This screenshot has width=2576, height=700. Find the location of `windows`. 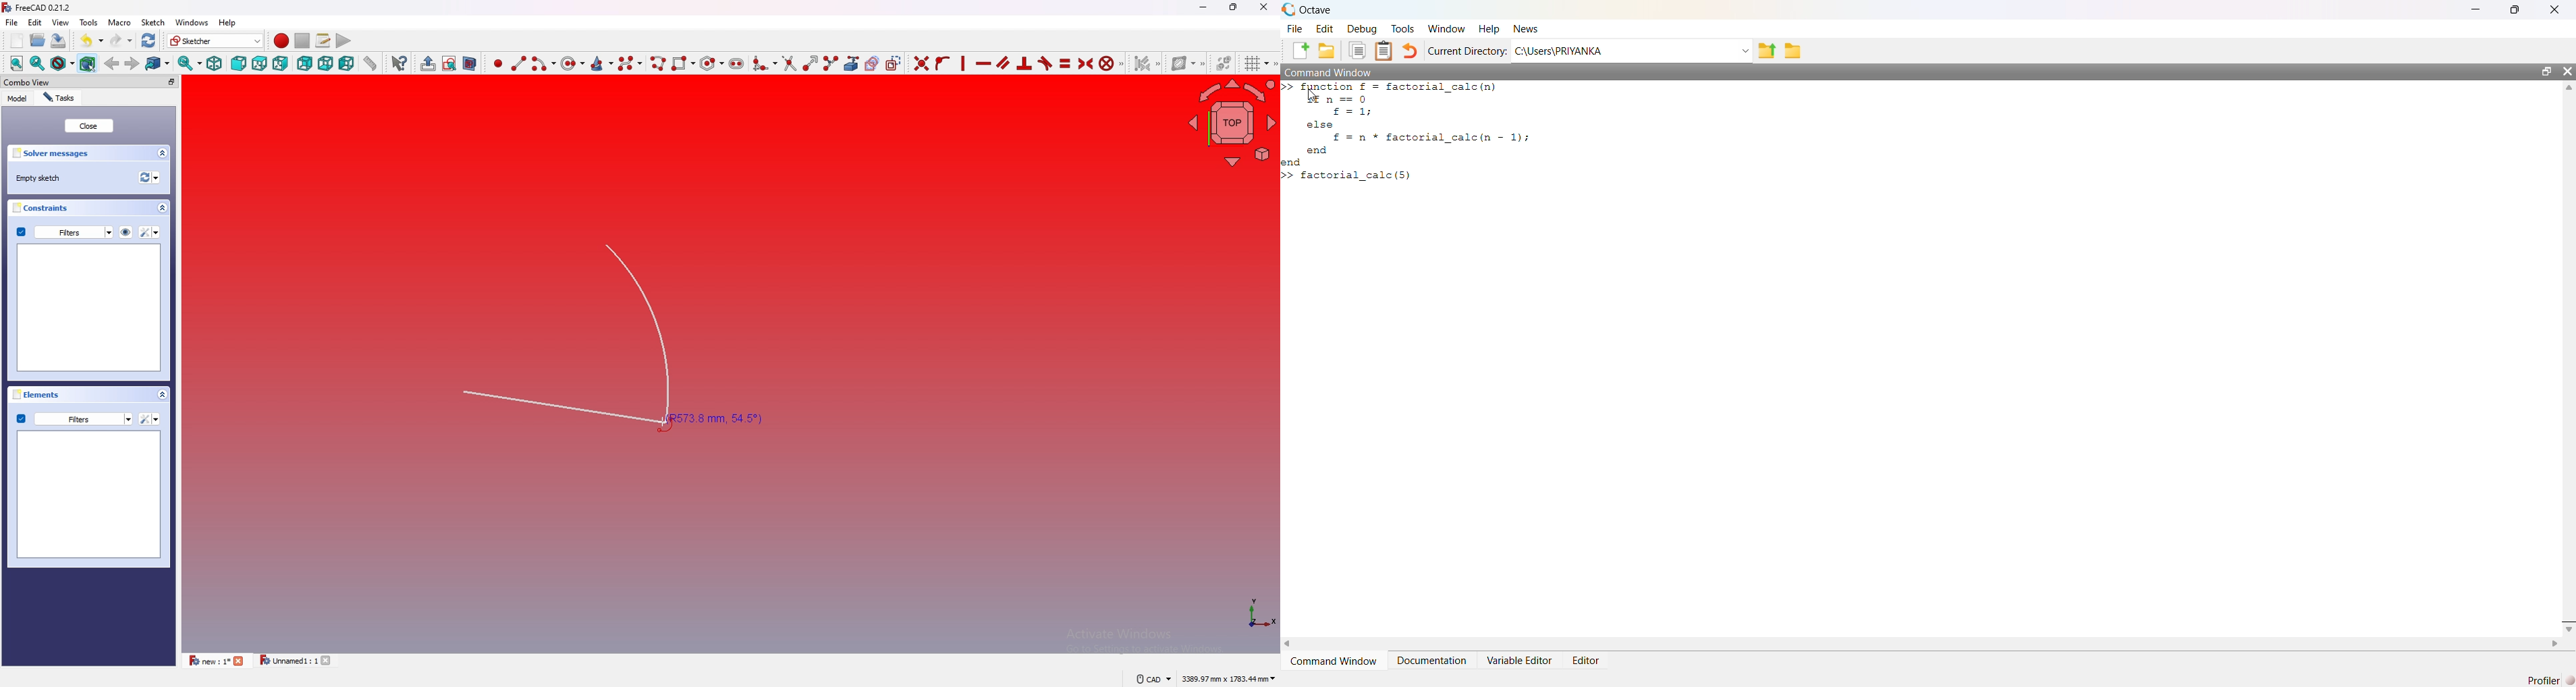

windows is located at coordinates (191, 22).